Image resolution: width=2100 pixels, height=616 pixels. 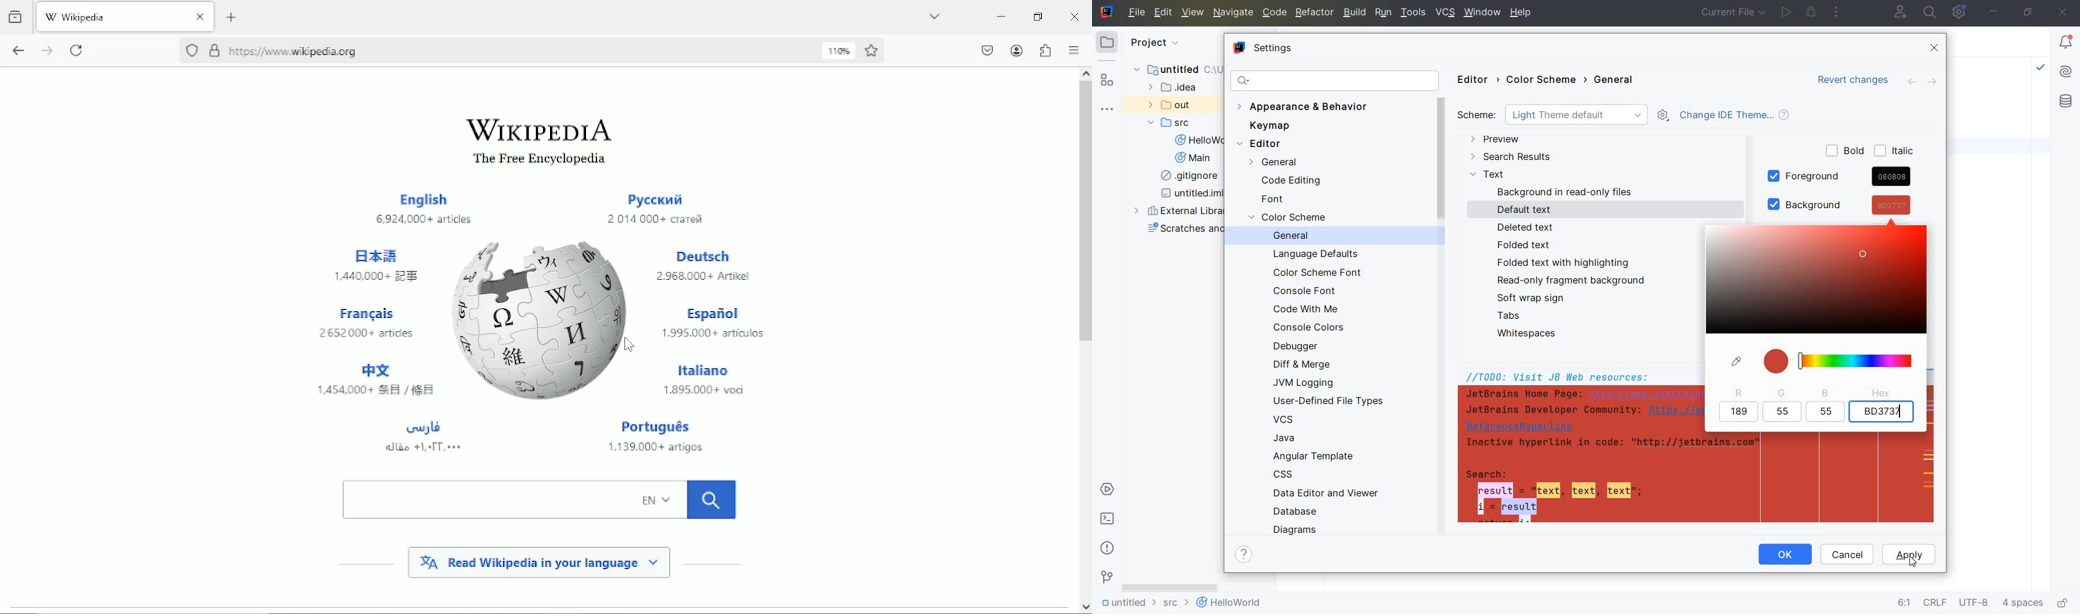 I want to click on SHOW HELP CONTENTS, so click(x=1246, y=556).